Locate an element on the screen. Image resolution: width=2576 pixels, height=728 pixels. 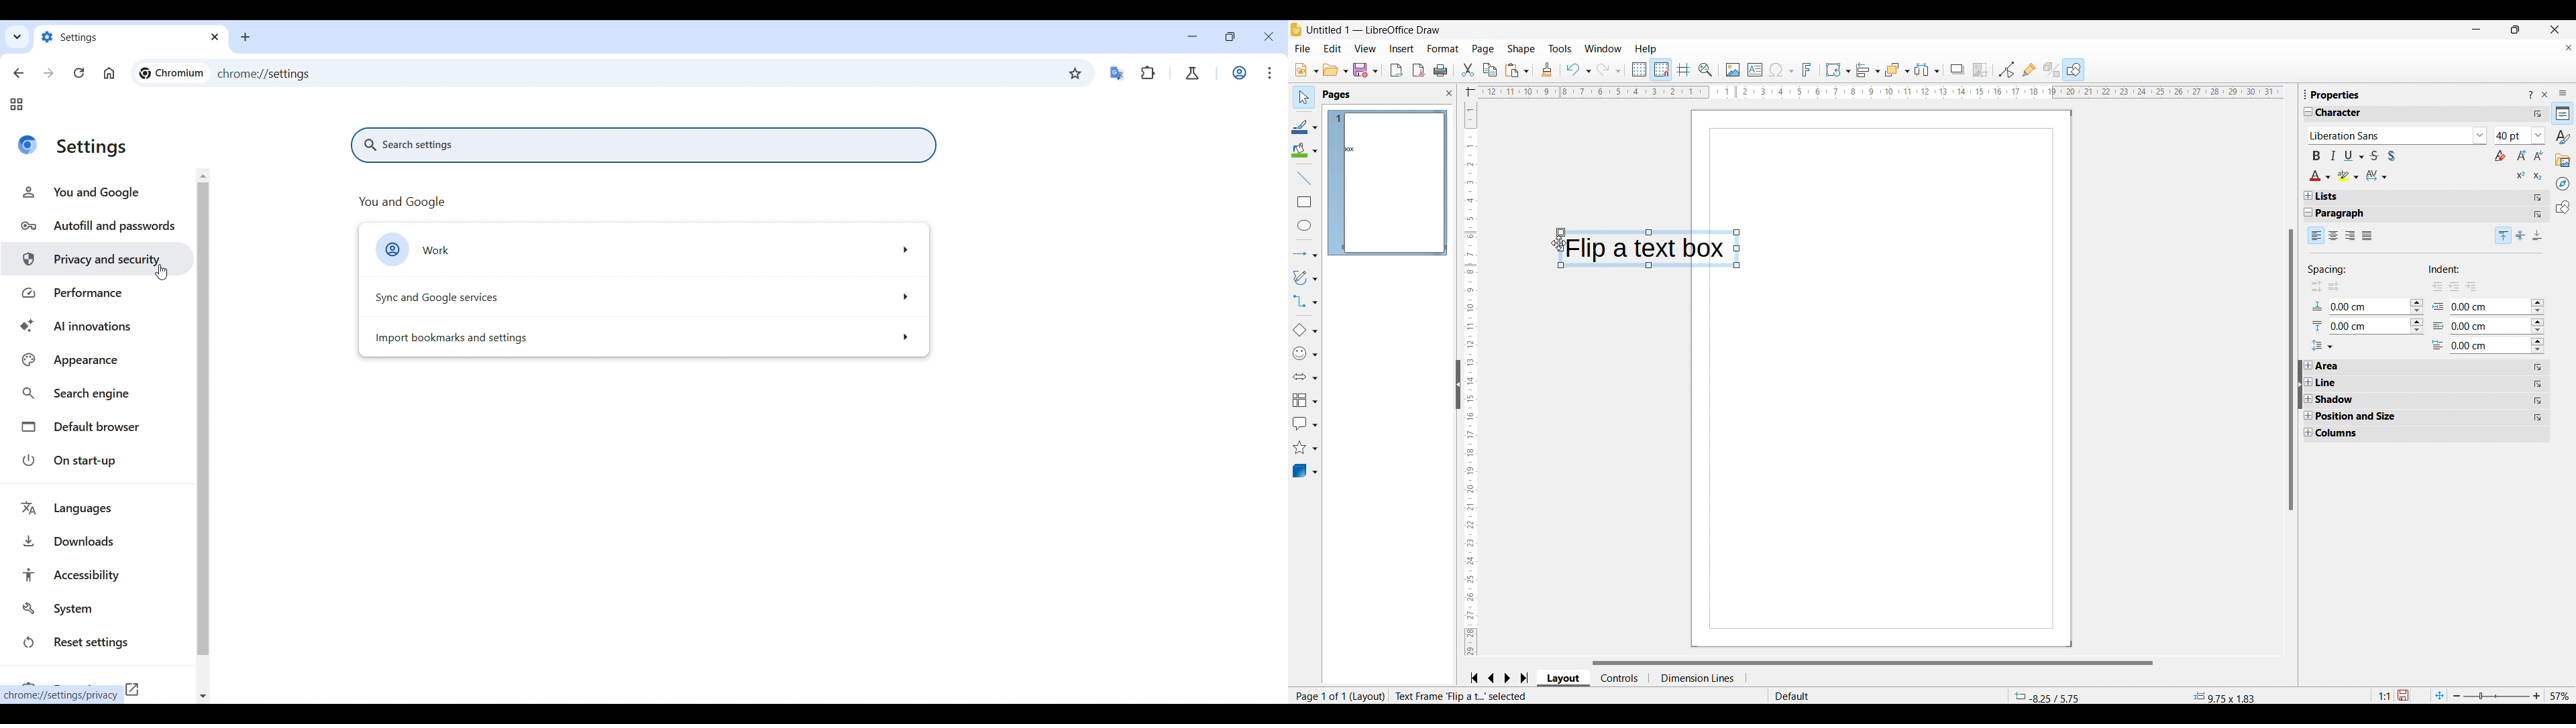
Export is located at coordinates (1397, 70).